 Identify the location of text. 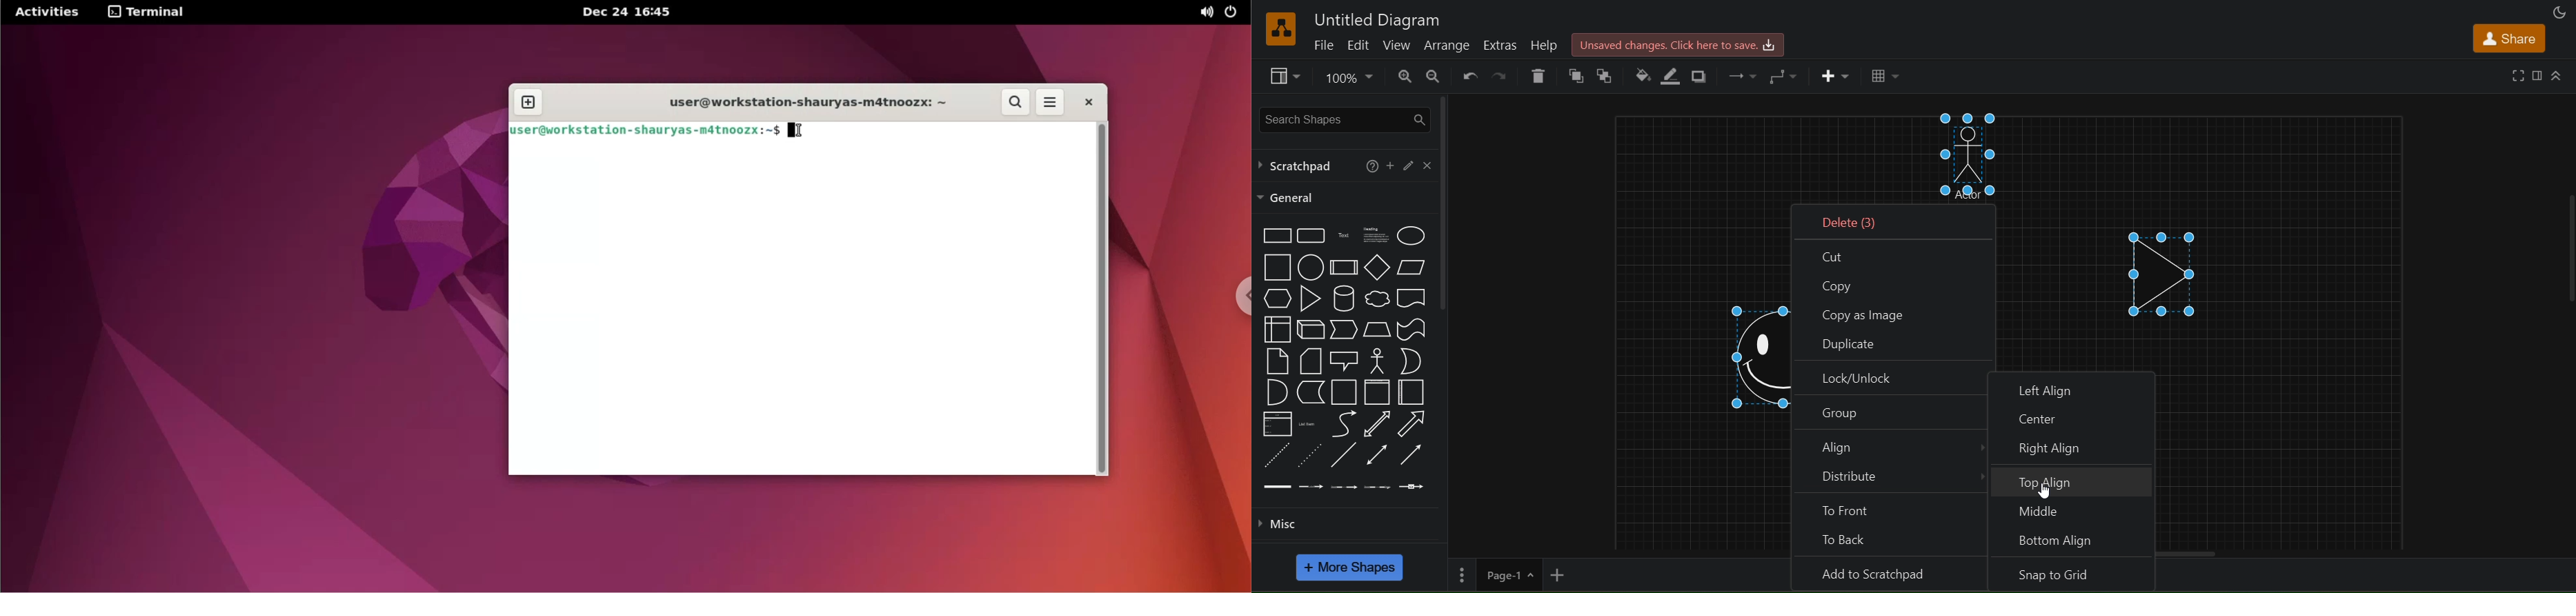
(1342, 237).